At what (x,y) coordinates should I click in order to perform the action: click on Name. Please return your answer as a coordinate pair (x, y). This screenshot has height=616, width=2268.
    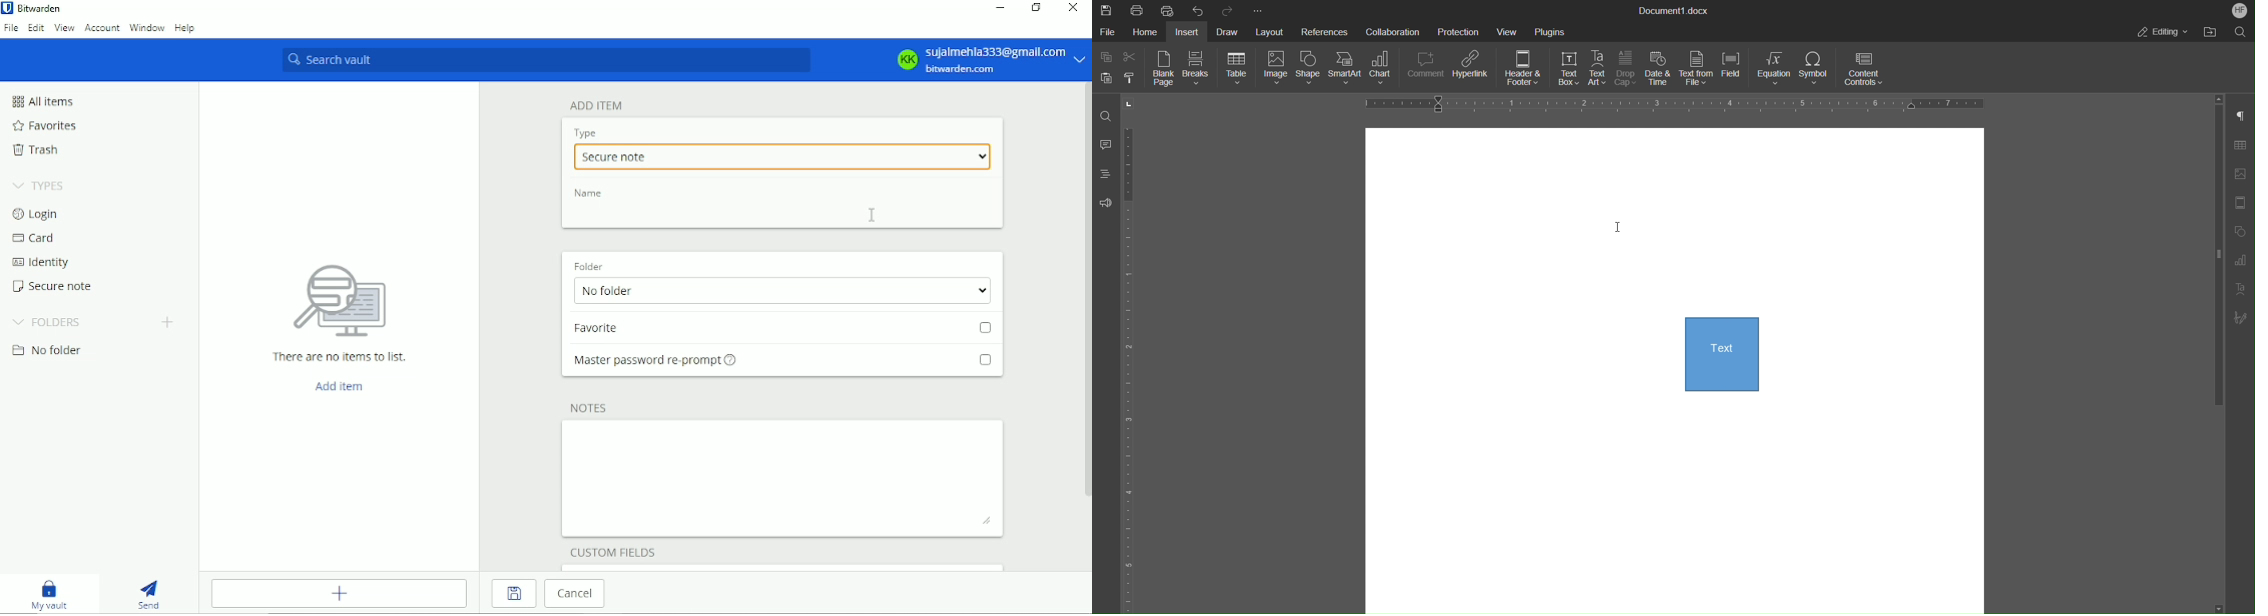
    Looking at the image, I should click on (590, 193).